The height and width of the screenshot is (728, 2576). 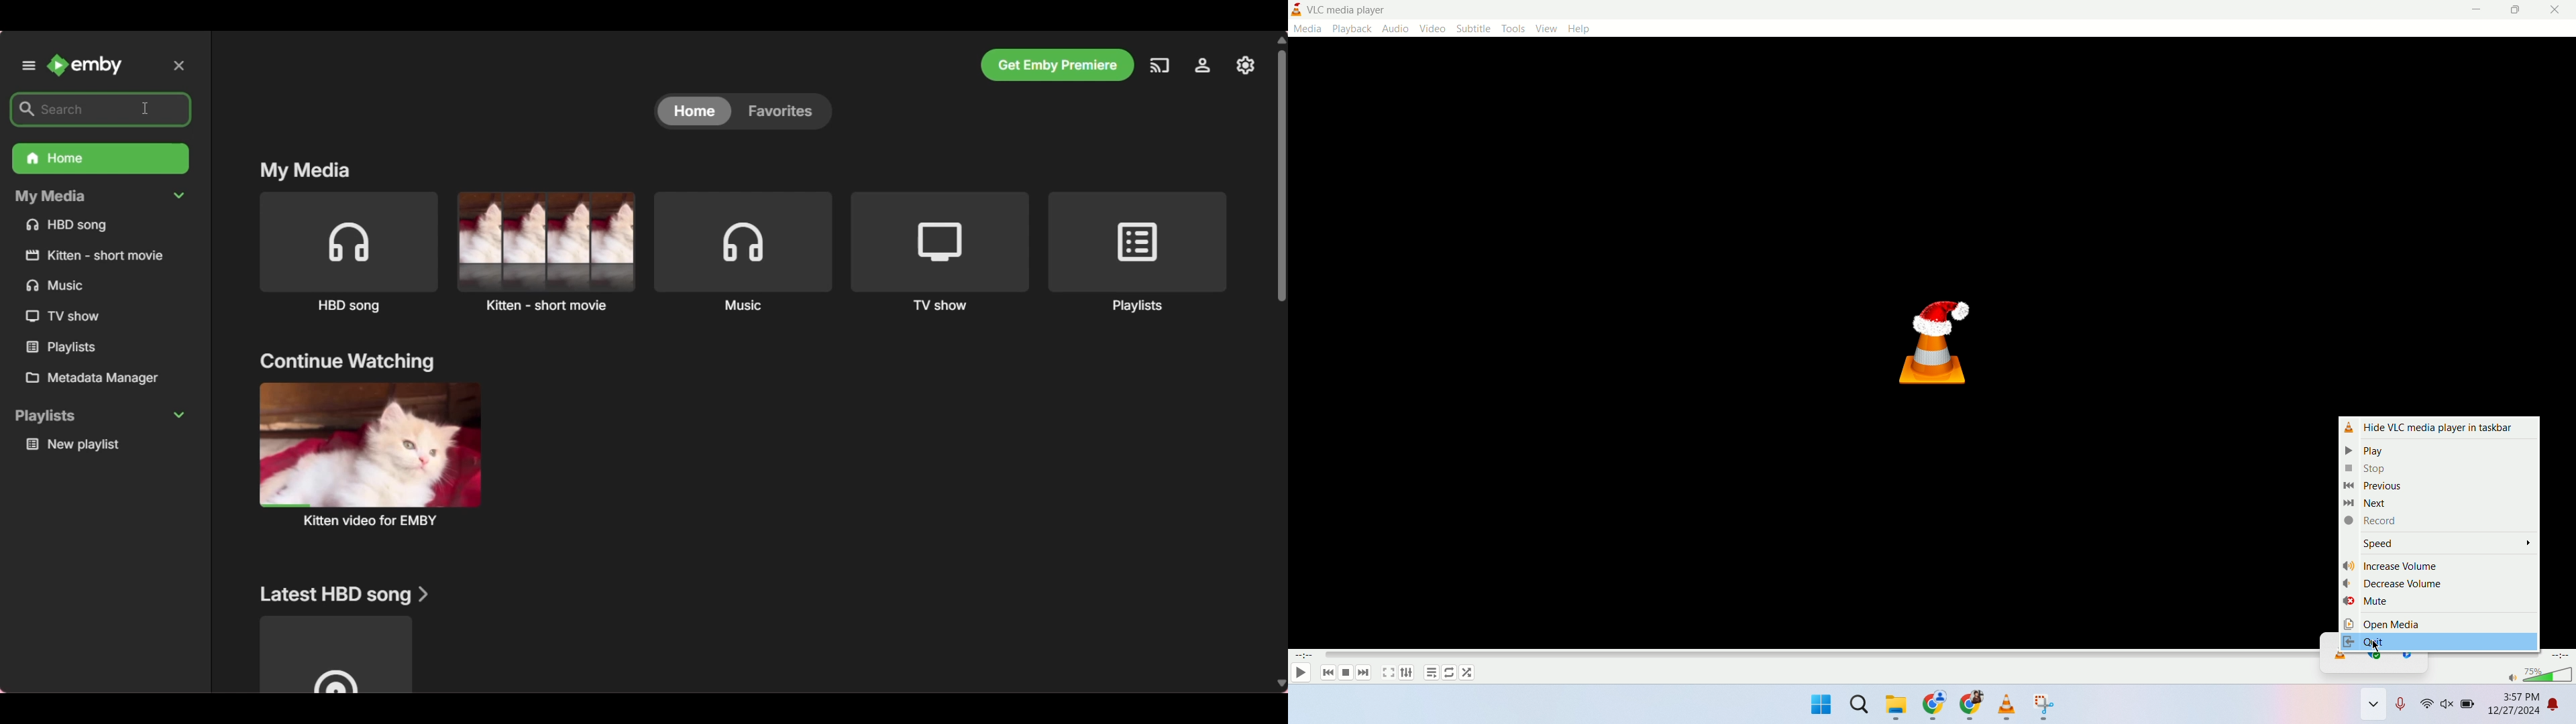 What do you see at coordinates (2373, 707) in the screenshot?
I see `show hidden icons` at bounding box center [2373, 707].